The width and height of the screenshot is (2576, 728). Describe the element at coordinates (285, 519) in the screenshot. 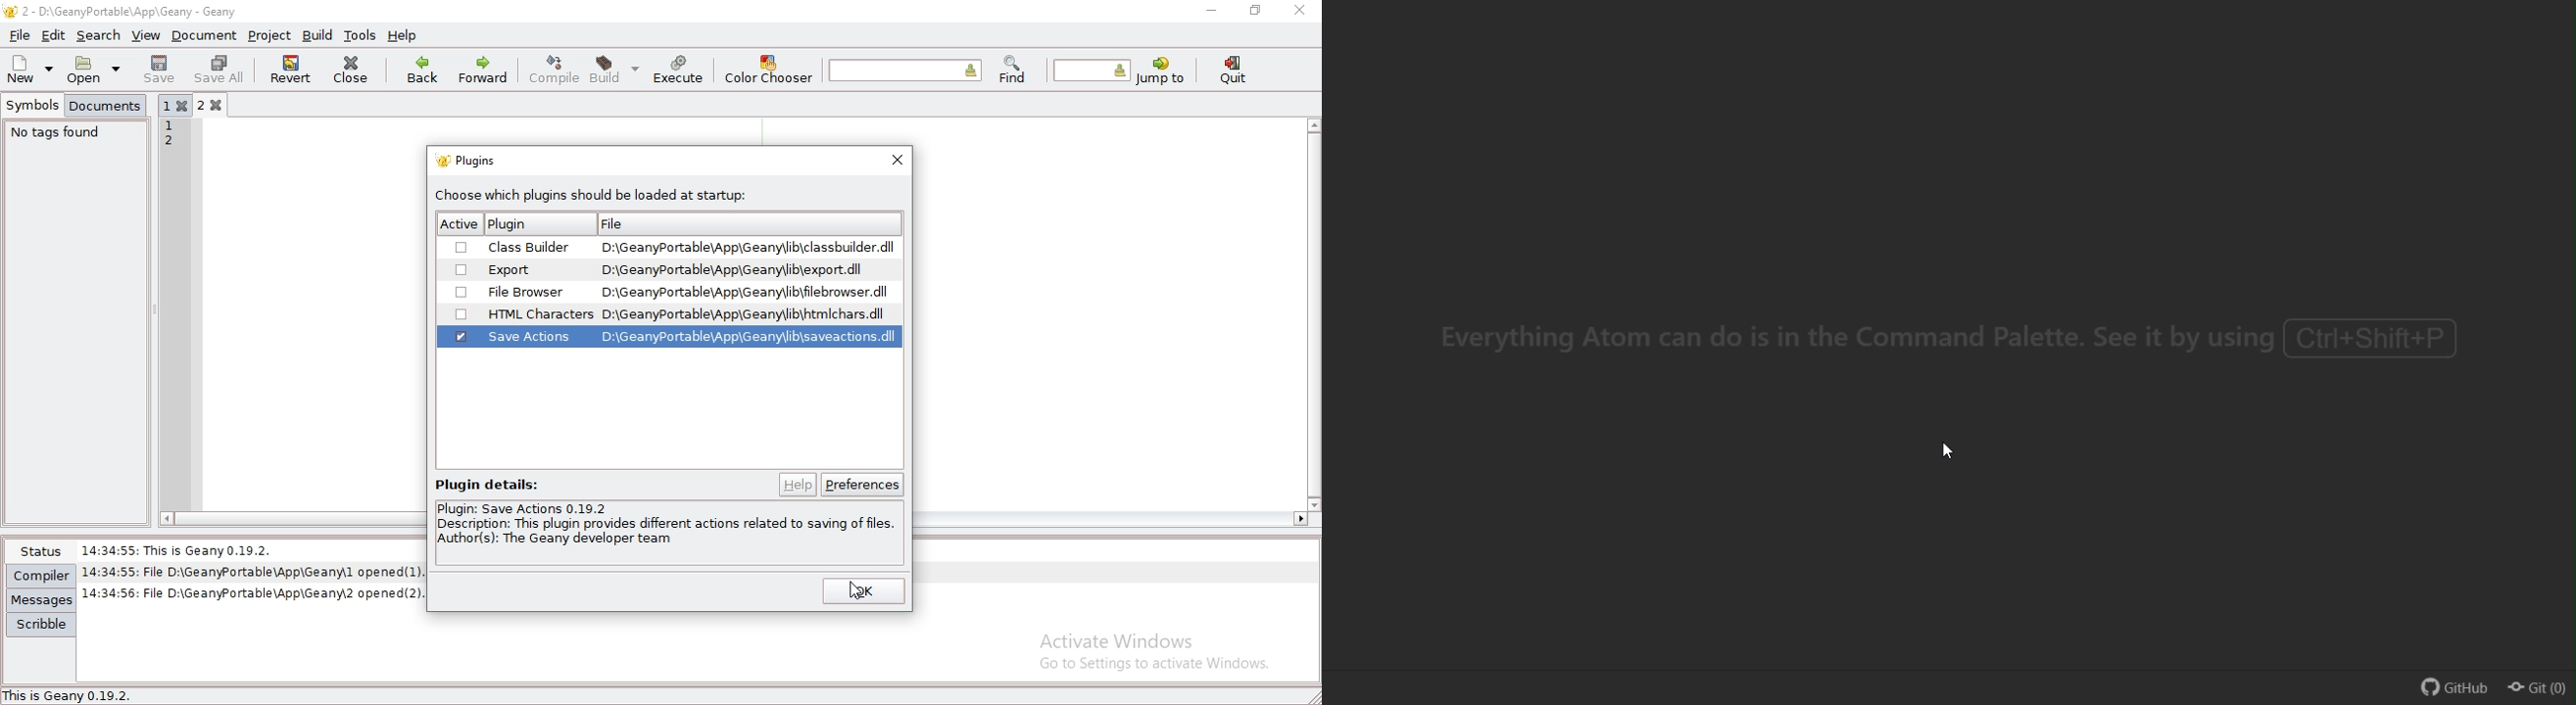

I see `scroll bar` at that location.